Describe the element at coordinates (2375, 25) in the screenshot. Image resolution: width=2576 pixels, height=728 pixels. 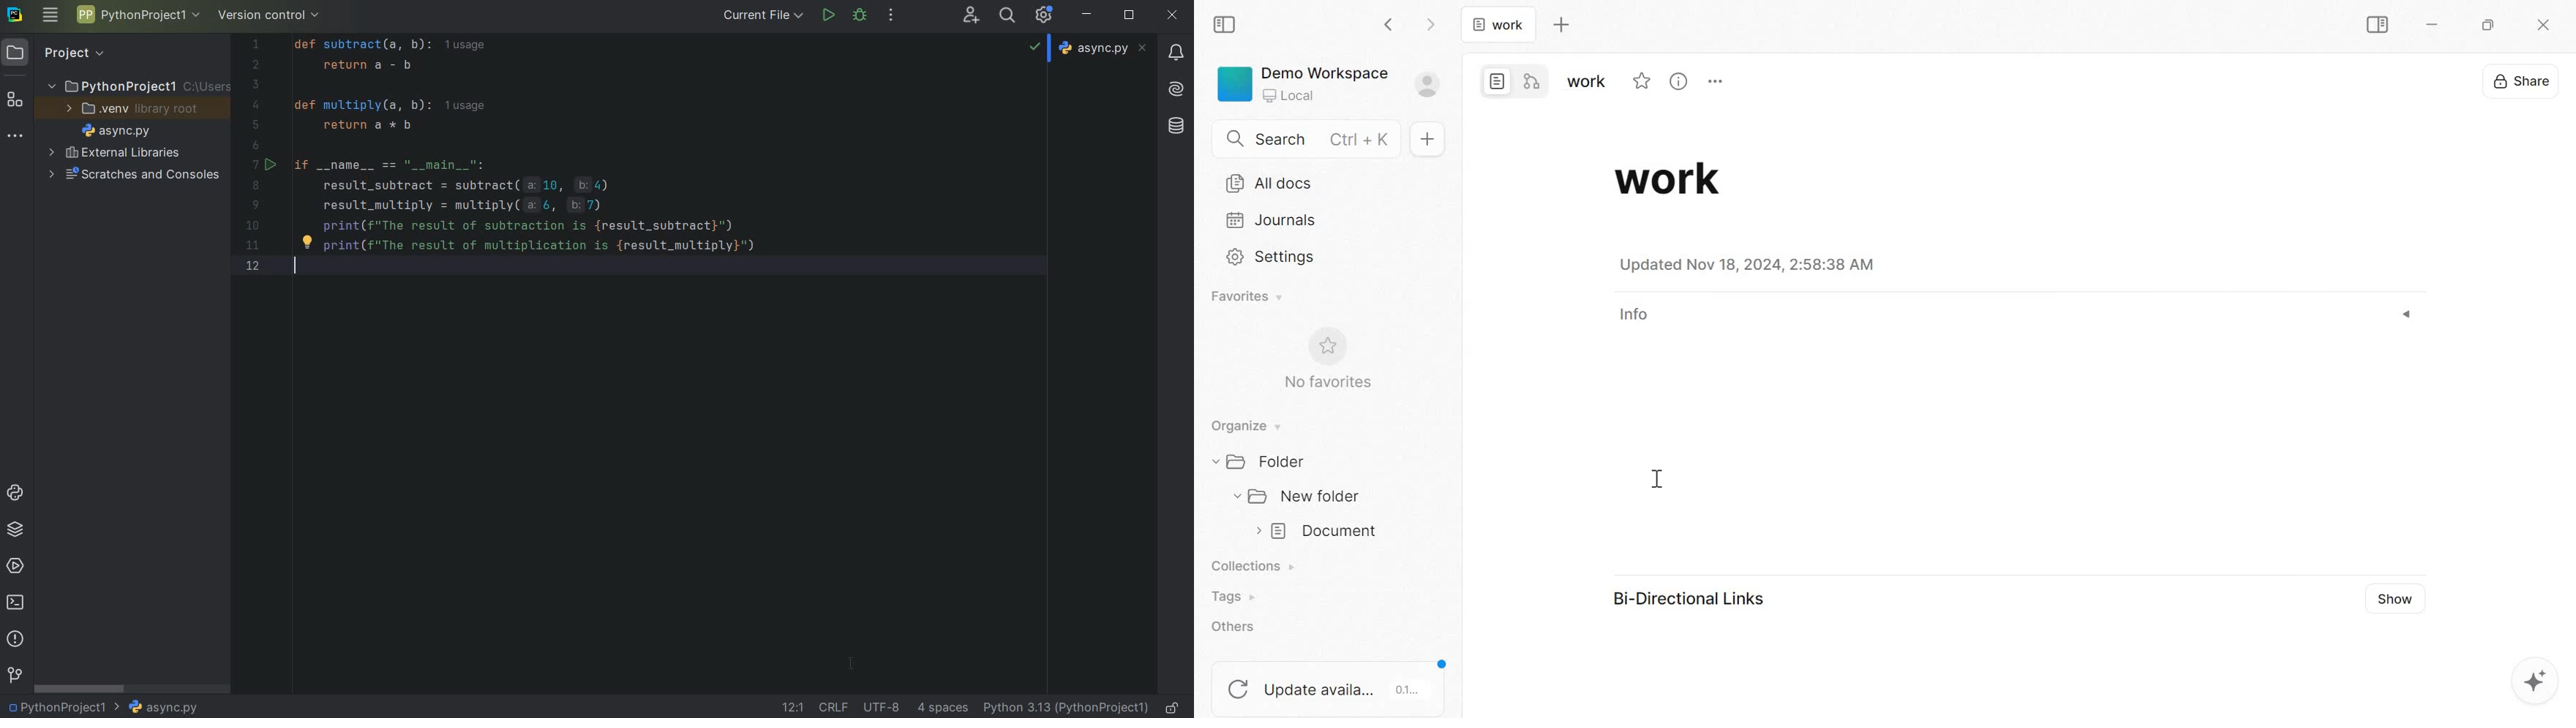
I see `Sidebar Toggle` at that location.